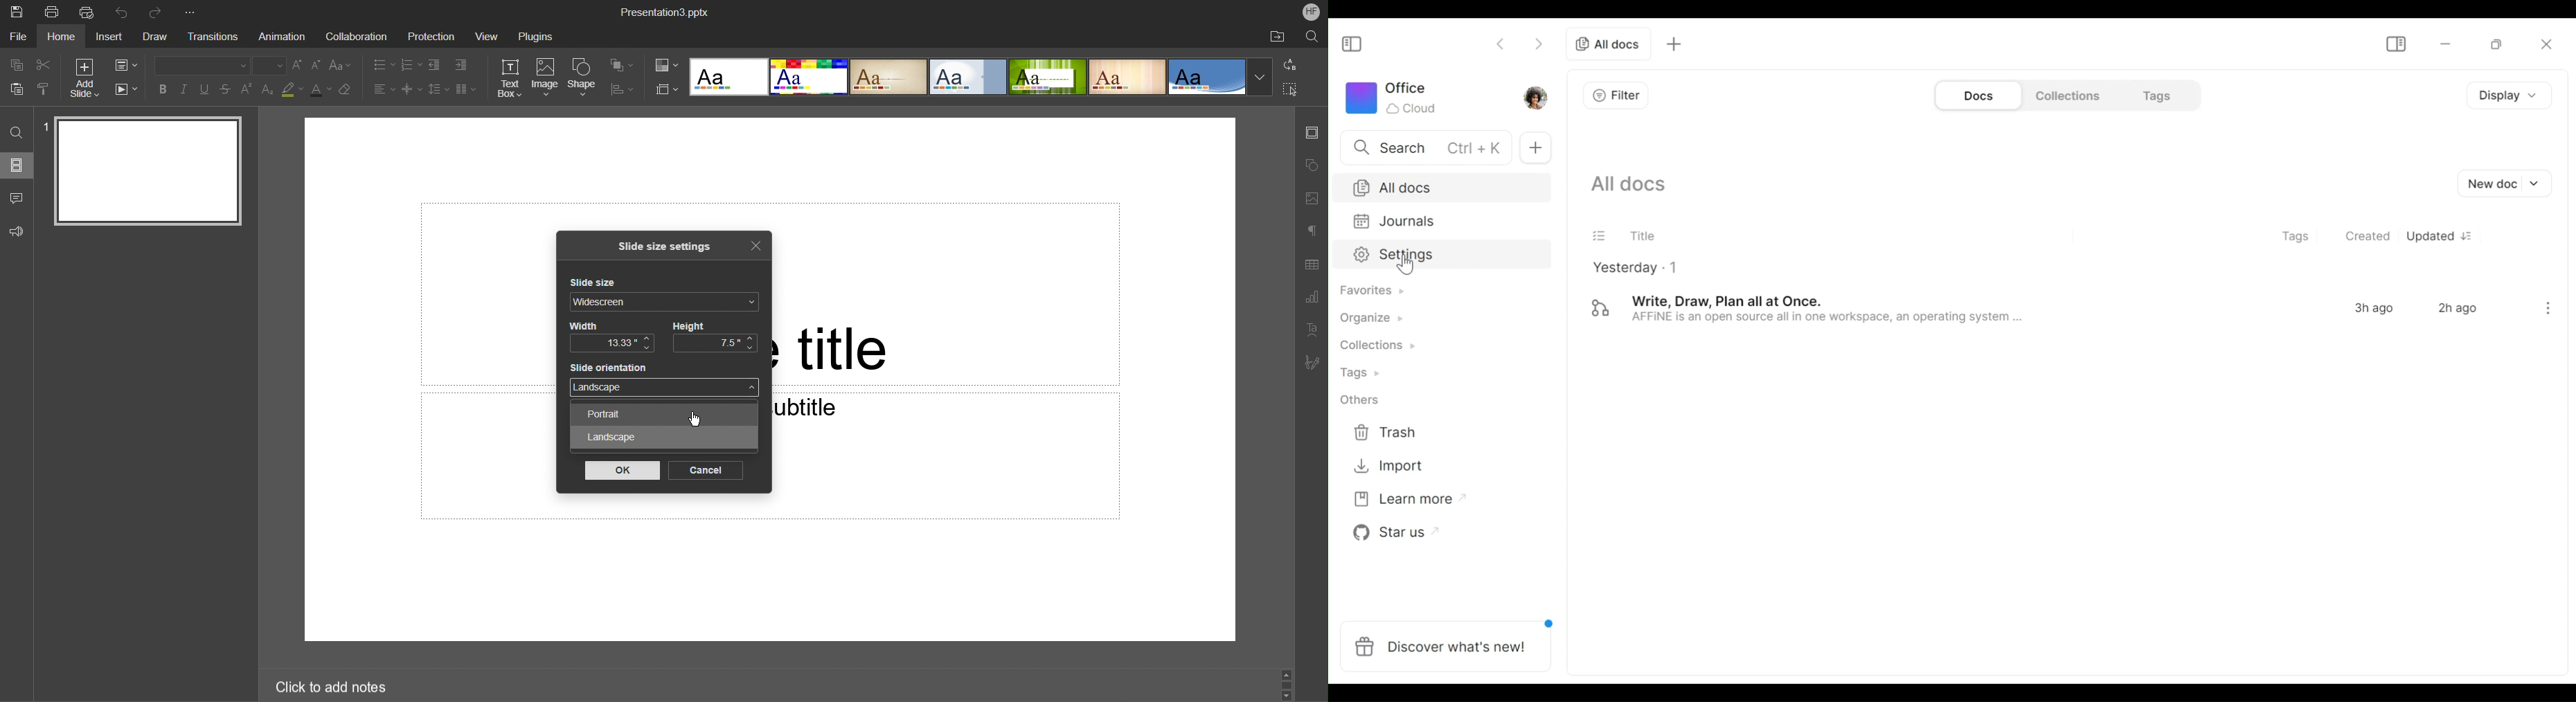 The height and width of the screenshot is (728, 2576). What do you see at coordinates (17, 38) in the screenshot?
I see `File` at bounding box center [17, 38].